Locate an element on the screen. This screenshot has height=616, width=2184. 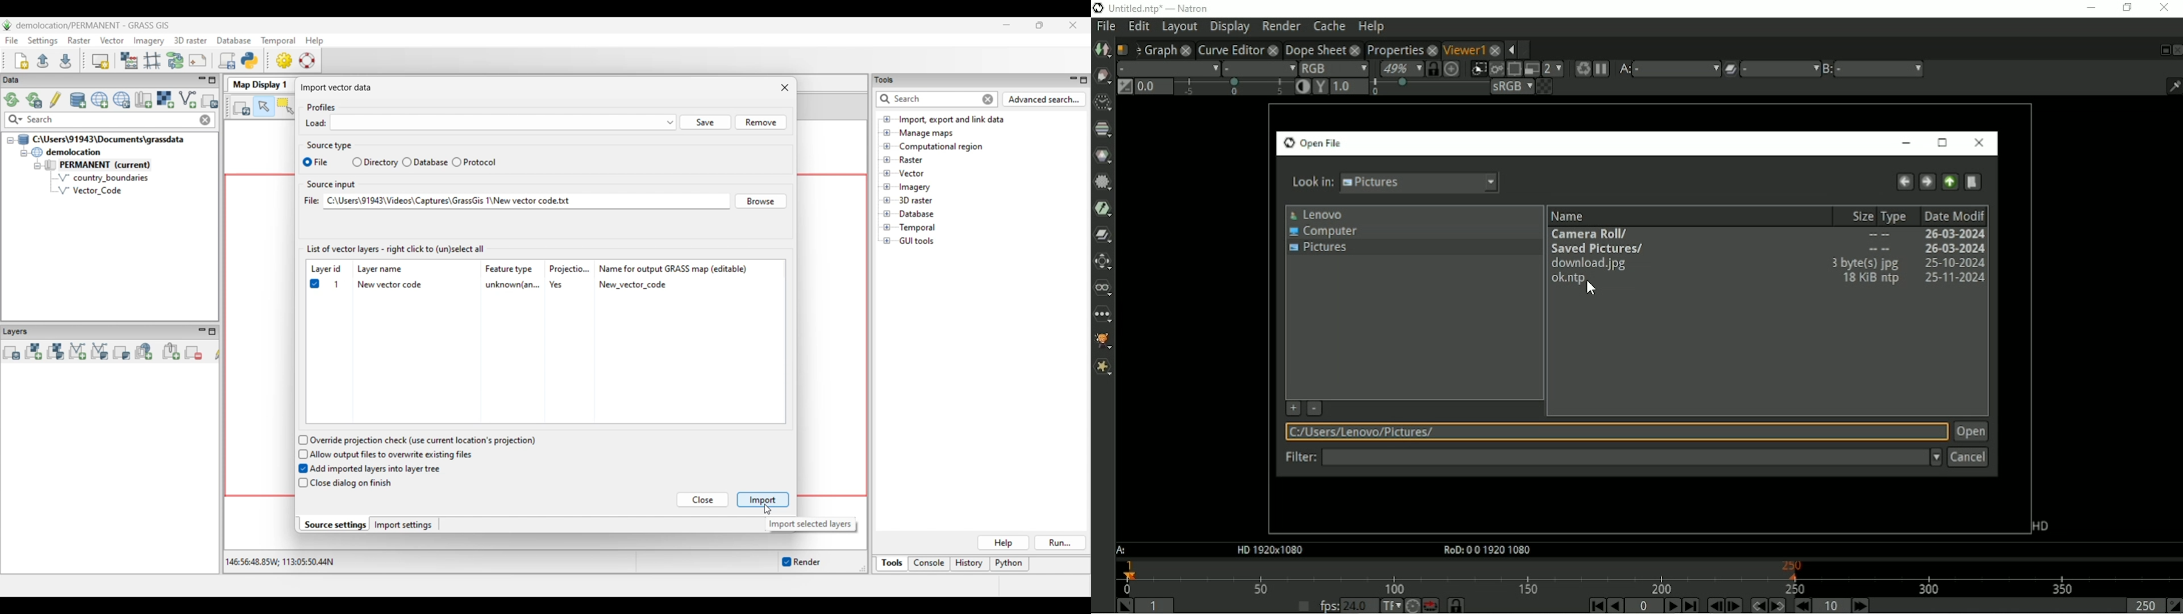
Close interface is located at coordinates (1073, 25).